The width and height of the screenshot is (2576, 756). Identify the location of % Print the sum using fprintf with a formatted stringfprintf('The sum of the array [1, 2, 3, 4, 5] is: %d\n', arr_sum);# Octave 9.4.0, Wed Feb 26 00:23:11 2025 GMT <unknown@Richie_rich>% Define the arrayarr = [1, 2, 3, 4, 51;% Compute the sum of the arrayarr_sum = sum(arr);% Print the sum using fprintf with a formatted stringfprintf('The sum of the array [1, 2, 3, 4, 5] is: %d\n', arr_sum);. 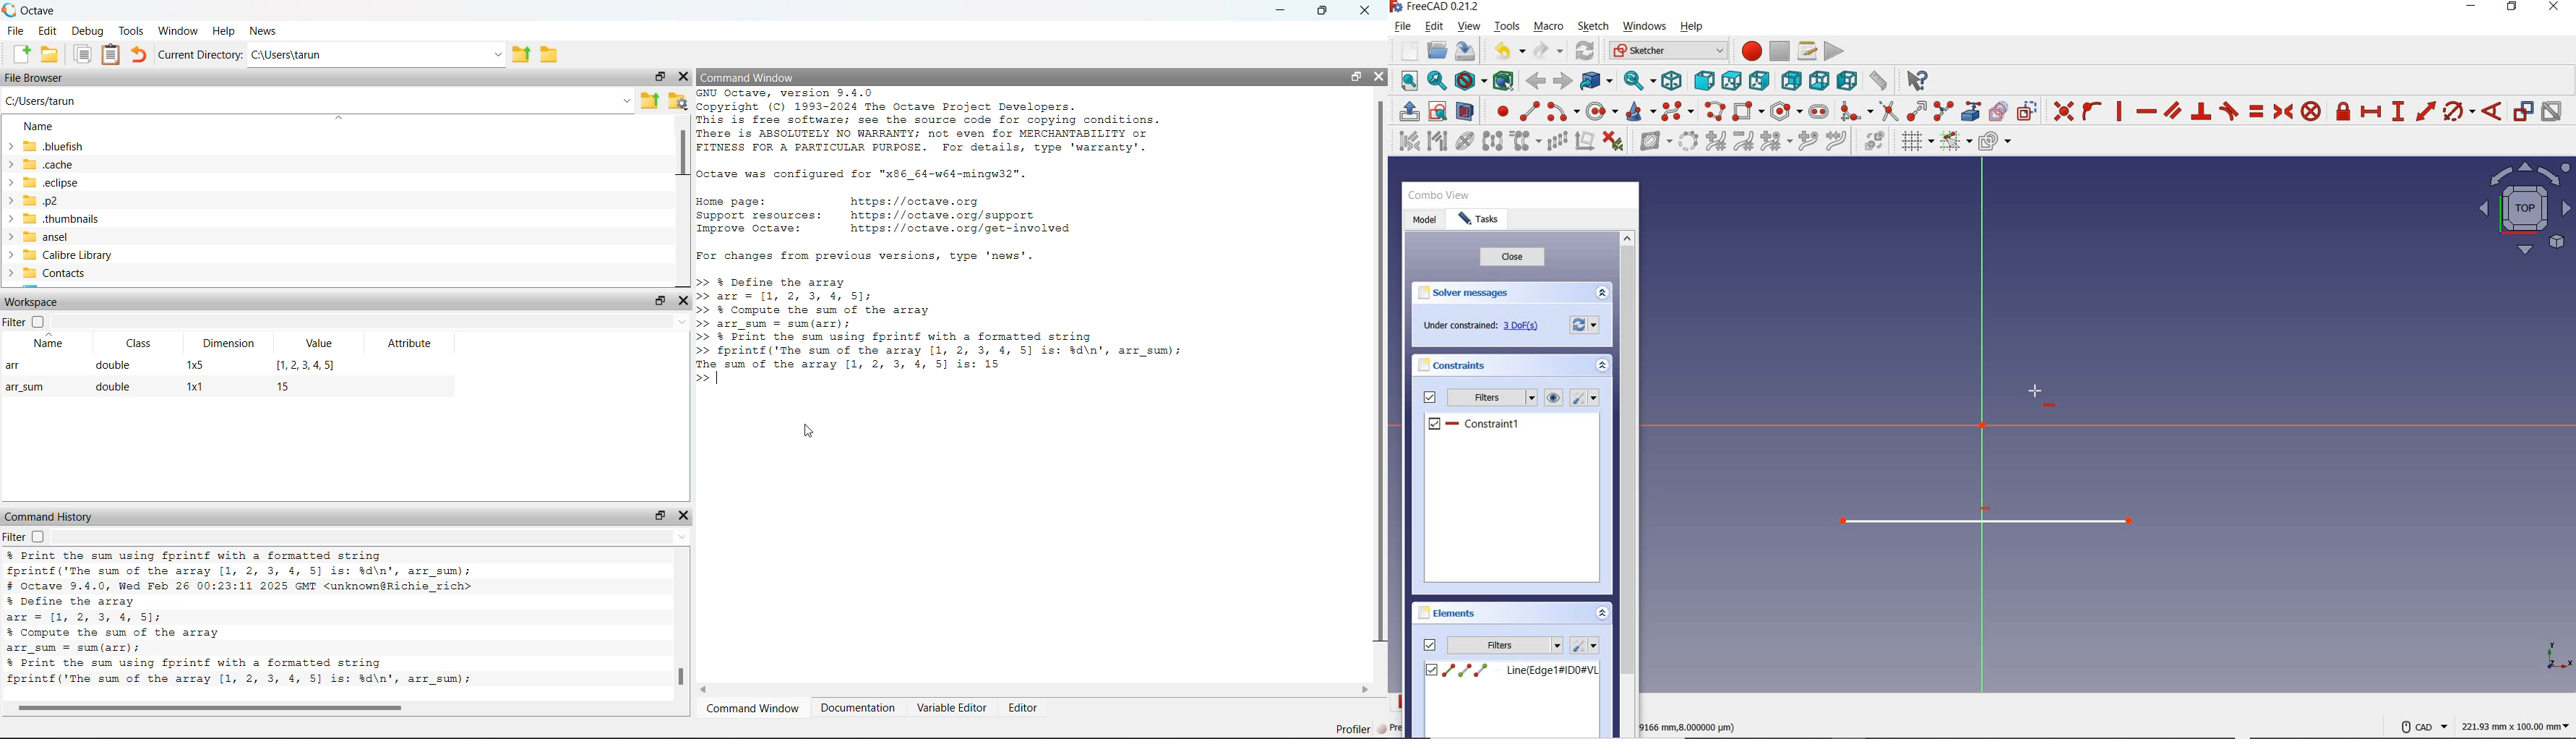
(310, 620).